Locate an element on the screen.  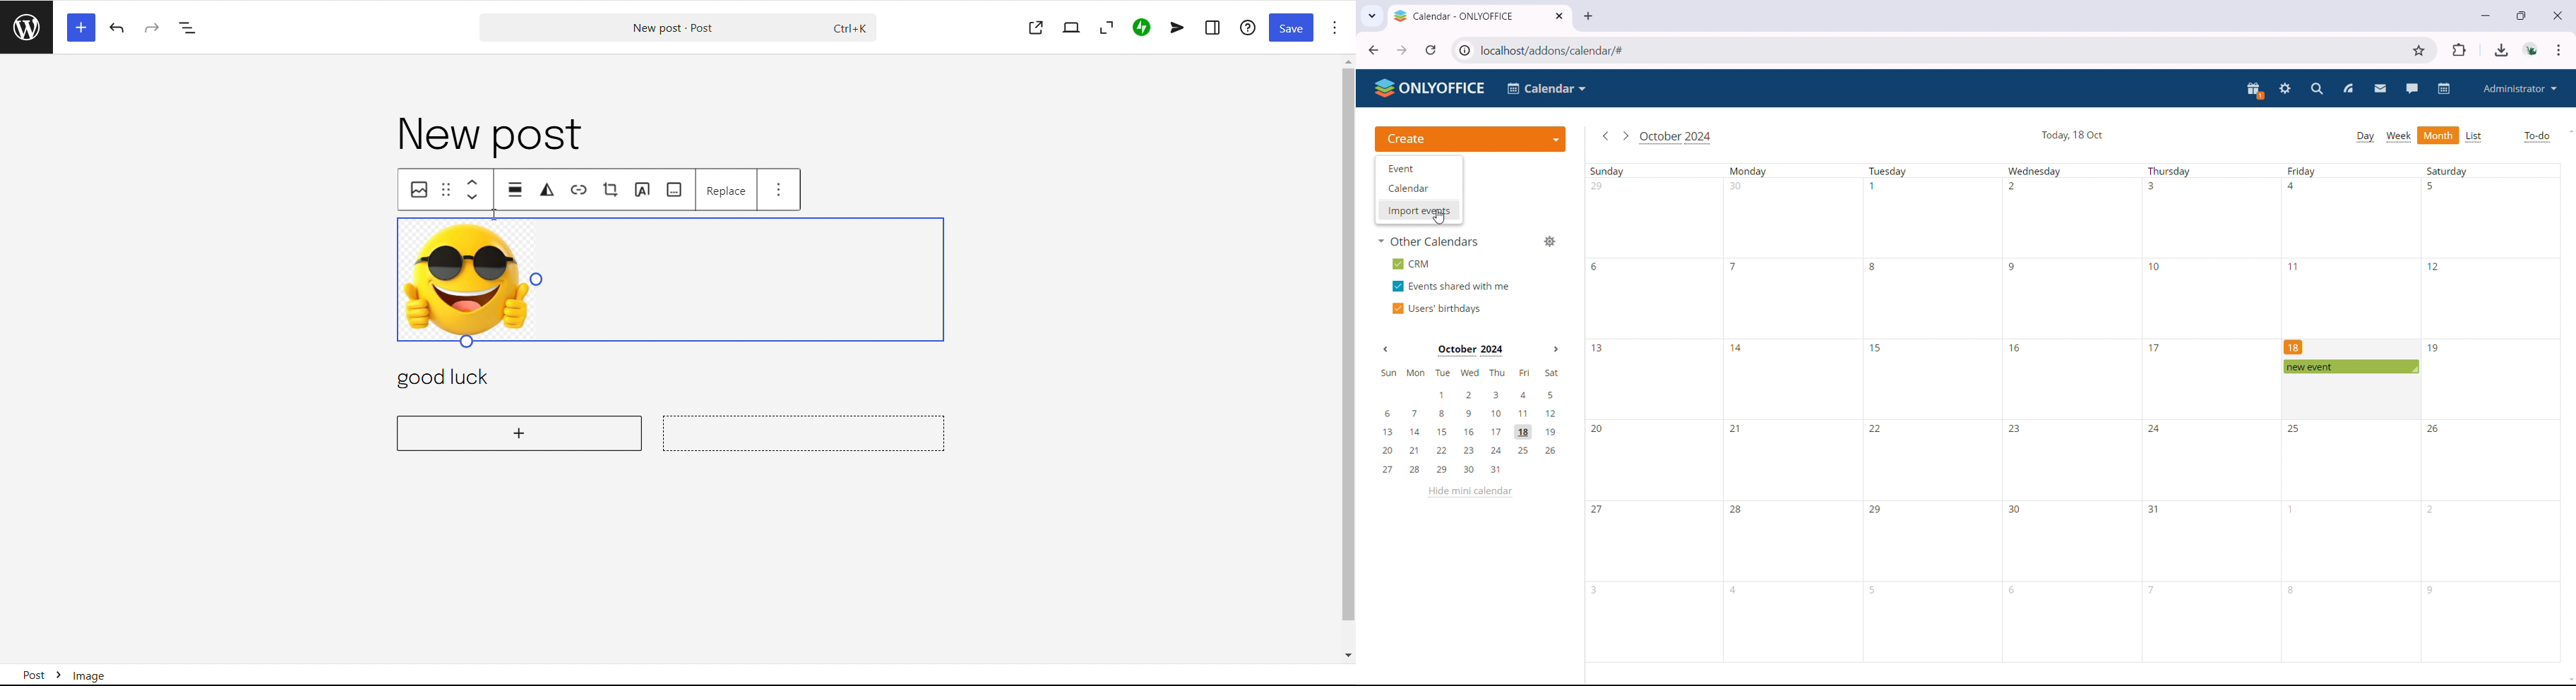
close tab is located at coordinates (1559, 16).